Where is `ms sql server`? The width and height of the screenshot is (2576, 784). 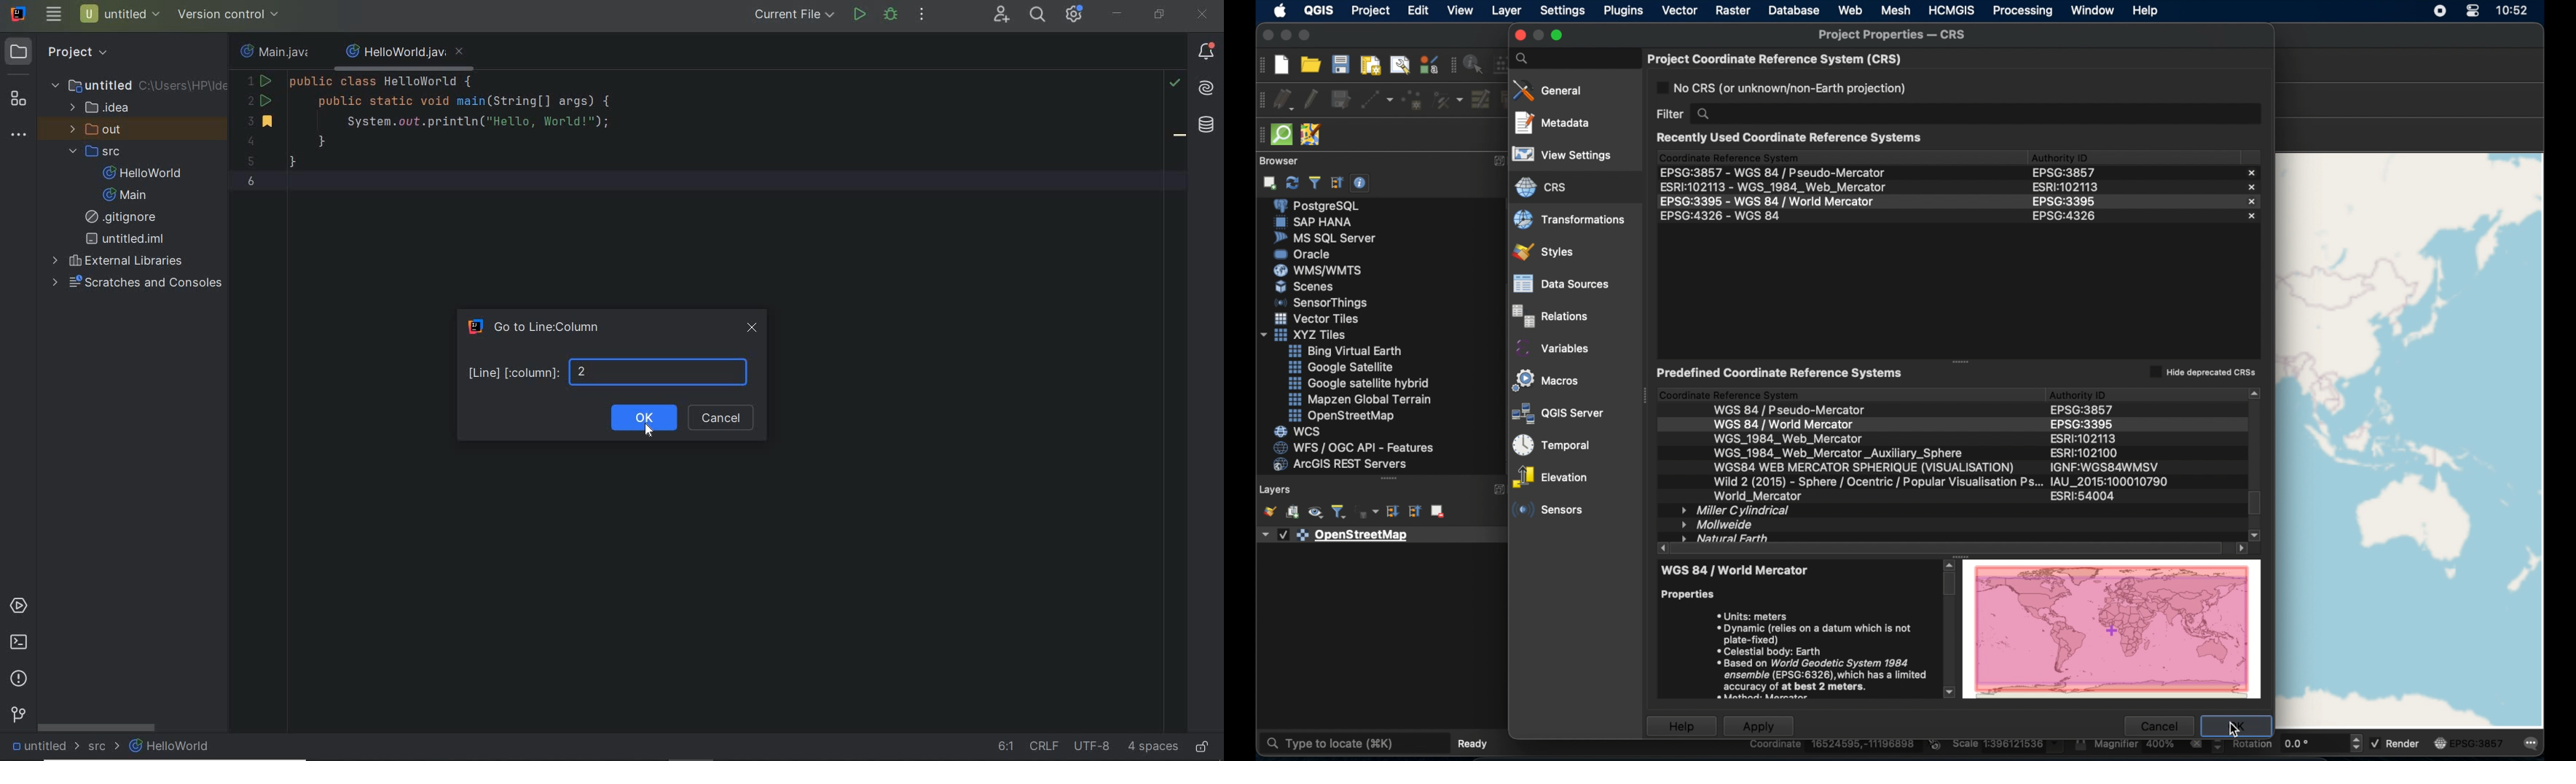
ms sql server is located at coordinates (1329, 238).